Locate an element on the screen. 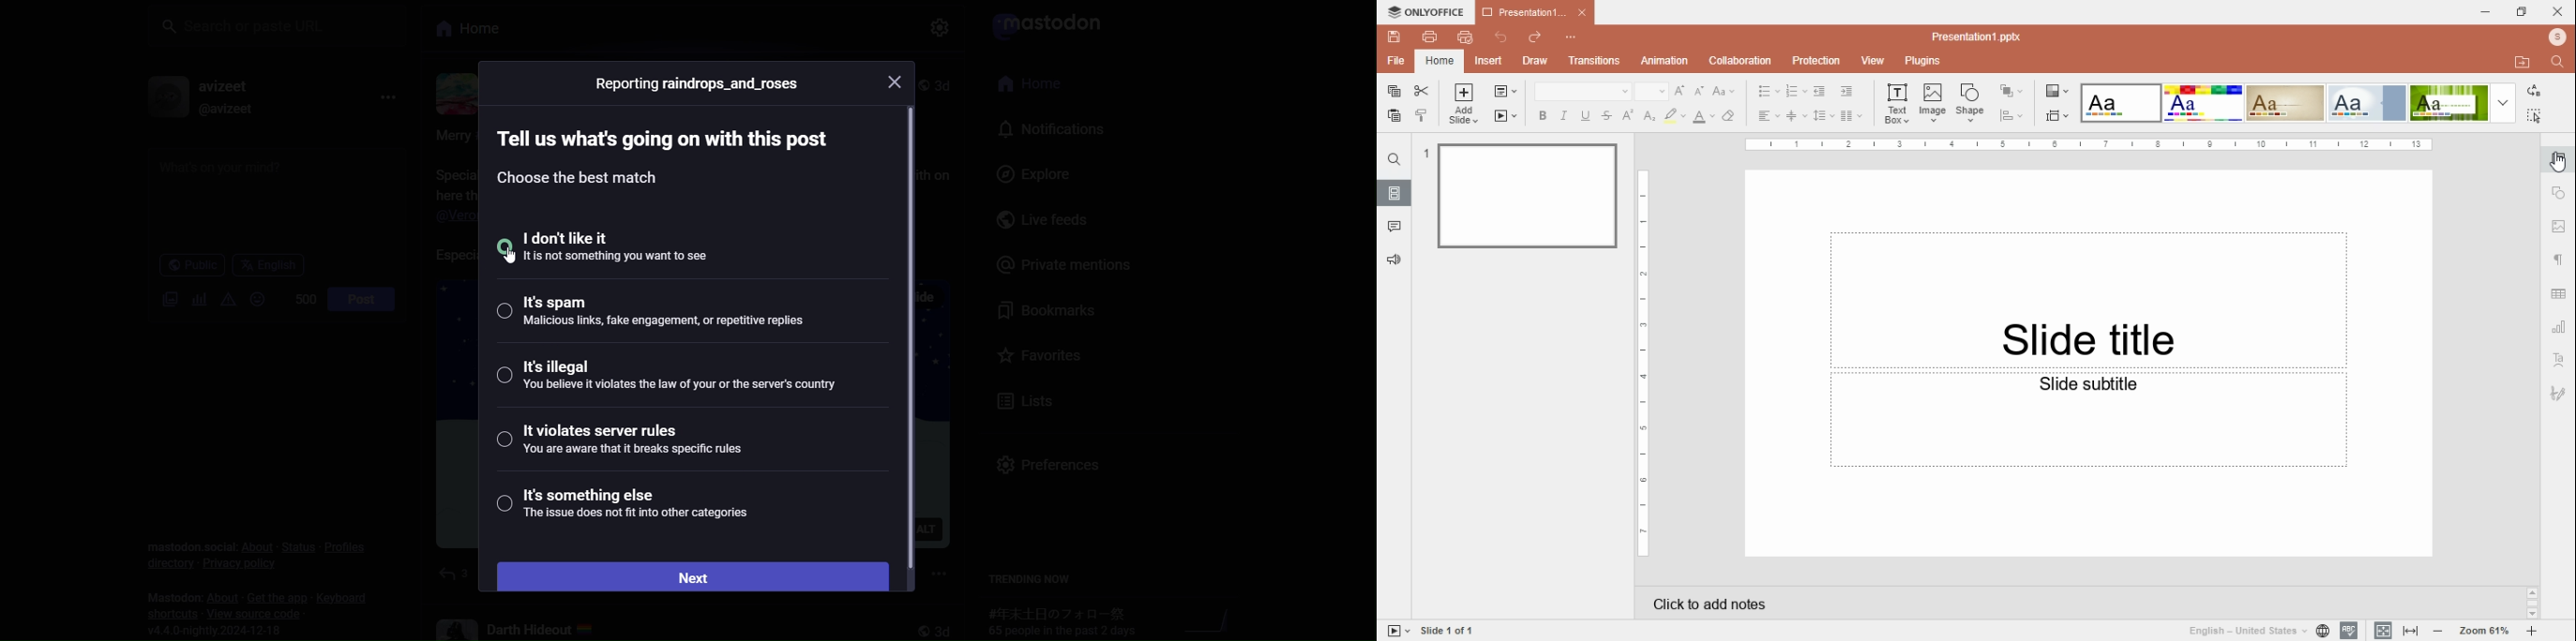  vertical align is located at coordinates (1796, 116).